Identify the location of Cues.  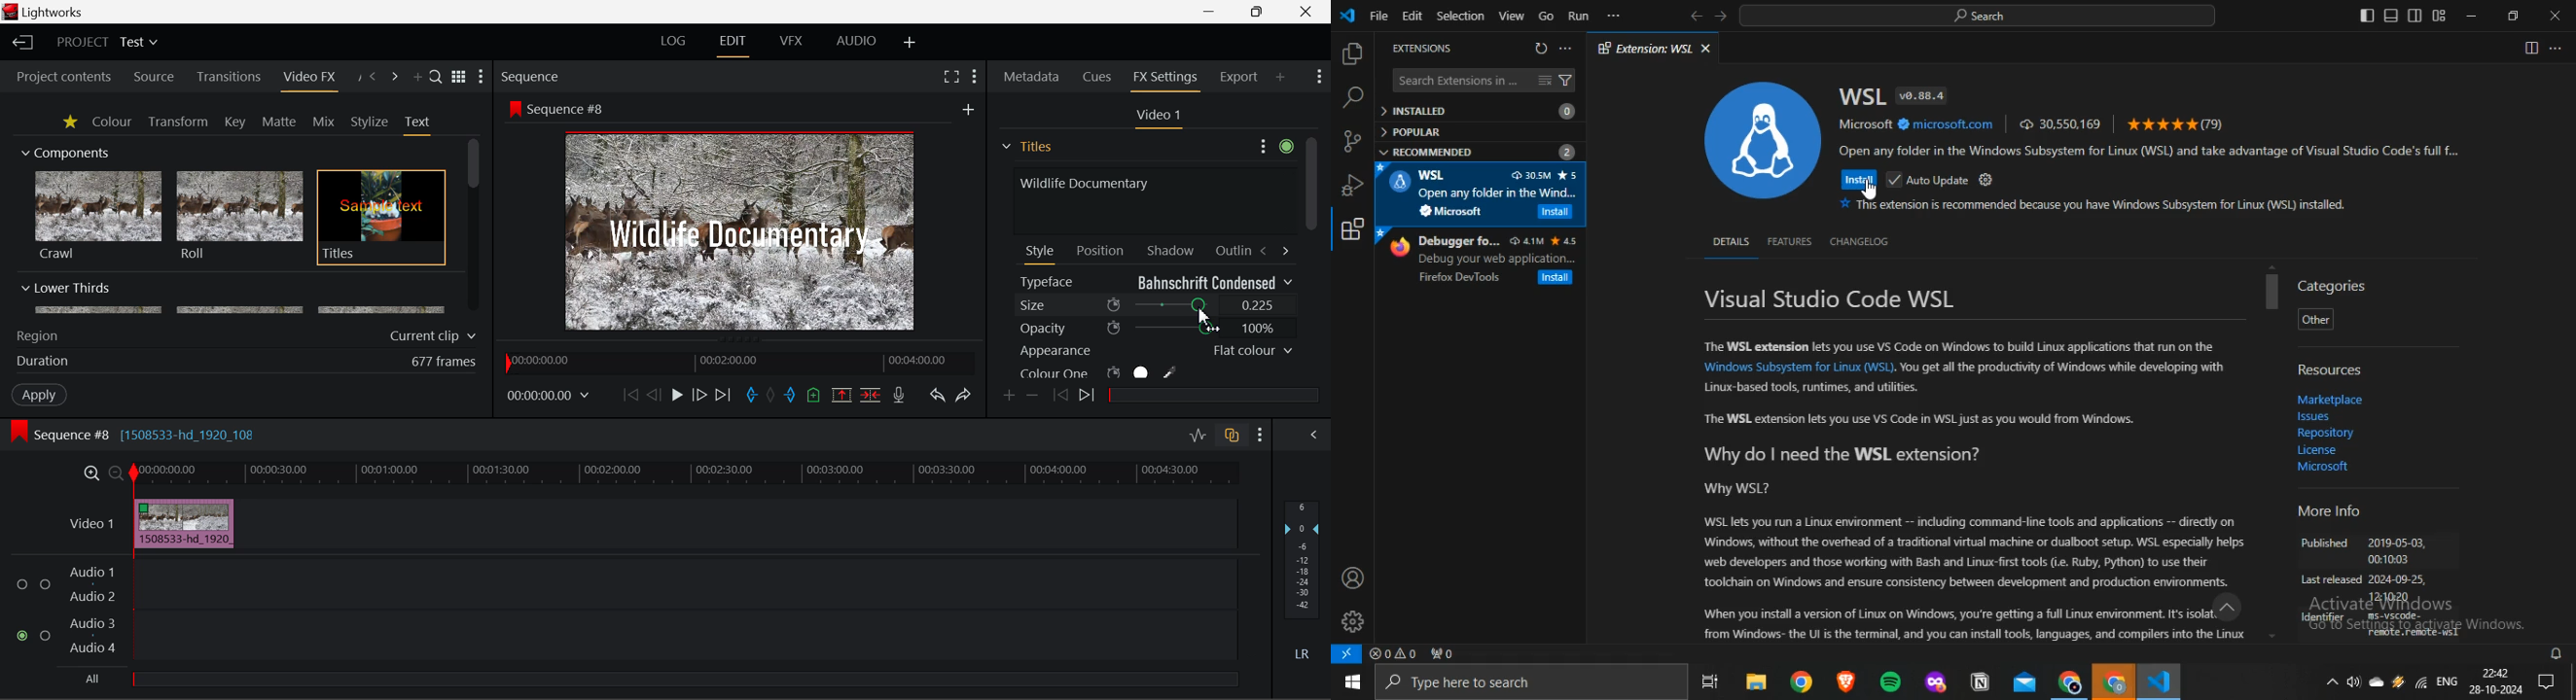
(1099, 77).